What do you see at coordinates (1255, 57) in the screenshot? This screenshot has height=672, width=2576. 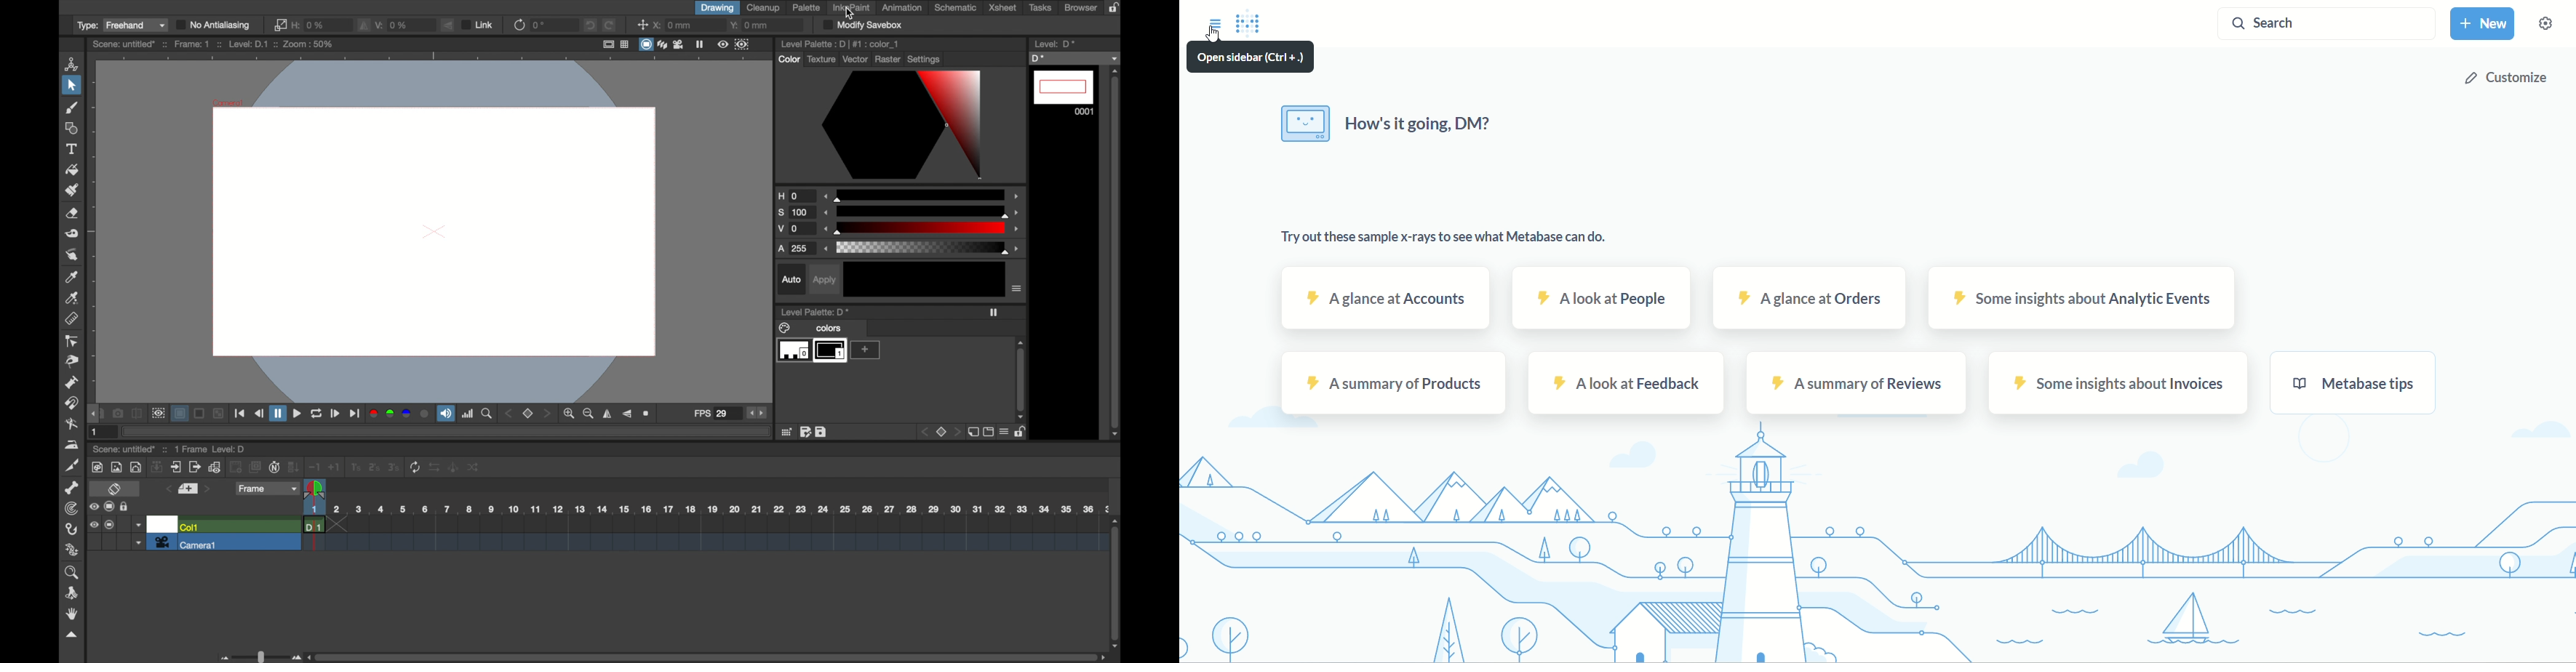 I see `Open sidebar (Ctrl +.)` at bounding box center [1255, 57].